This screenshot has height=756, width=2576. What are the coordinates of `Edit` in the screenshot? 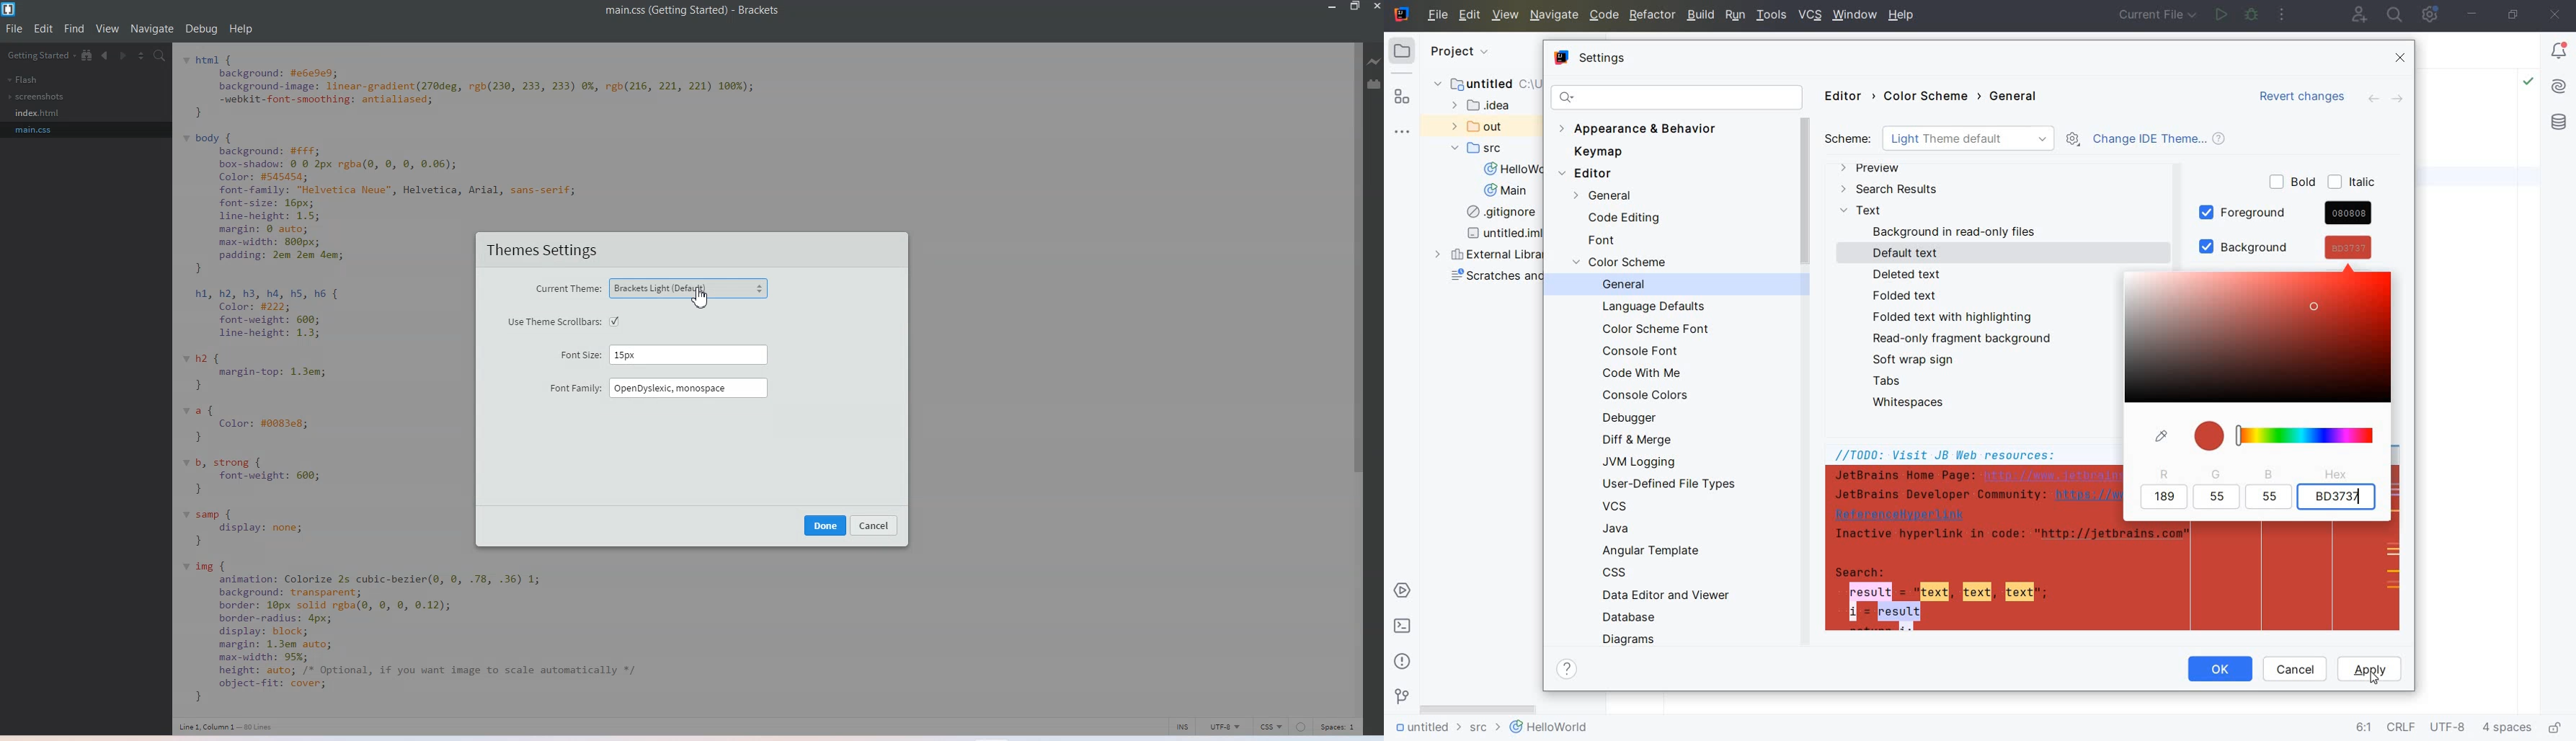 It's located at (45, 28).